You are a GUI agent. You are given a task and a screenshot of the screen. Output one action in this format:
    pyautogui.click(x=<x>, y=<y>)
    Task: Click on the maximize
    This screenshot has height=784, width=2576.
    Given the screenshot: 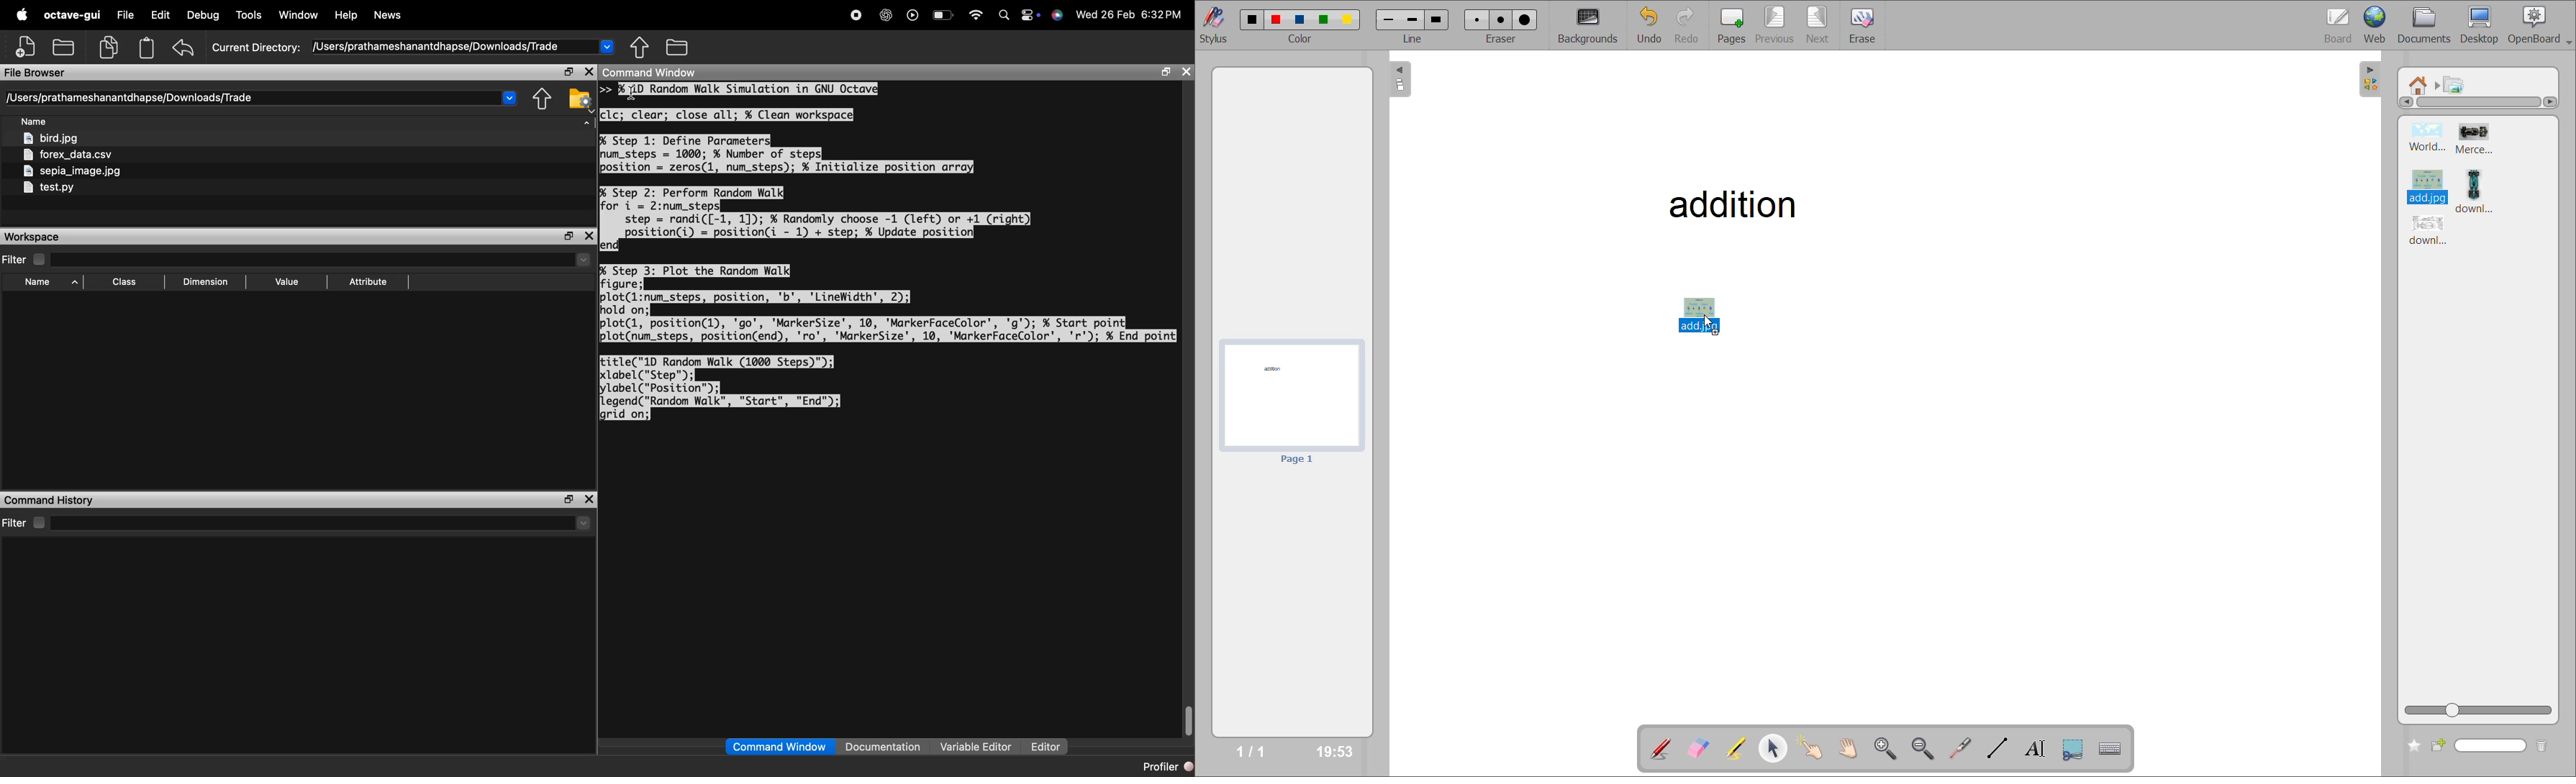 What is the action you would take?
    pyautogui.click(x=1164, y=72)
    